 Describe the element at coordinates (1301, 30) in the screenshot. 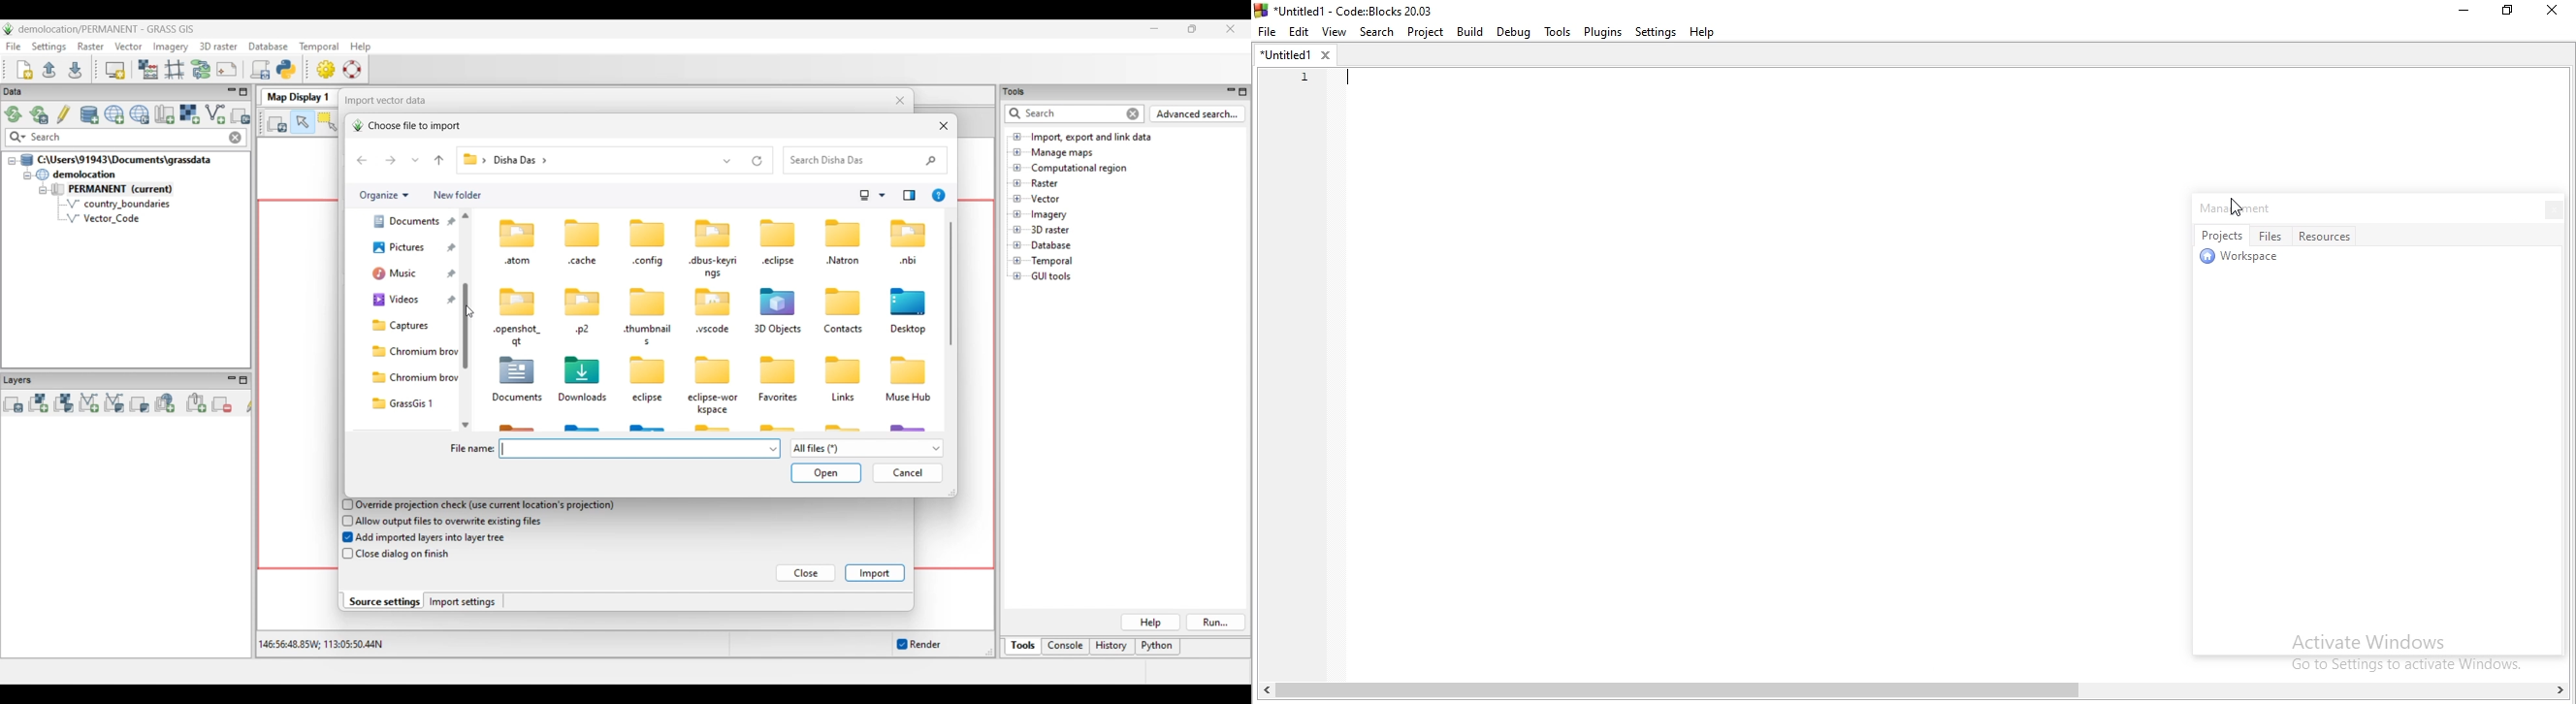

I see `Edit ` at that location.